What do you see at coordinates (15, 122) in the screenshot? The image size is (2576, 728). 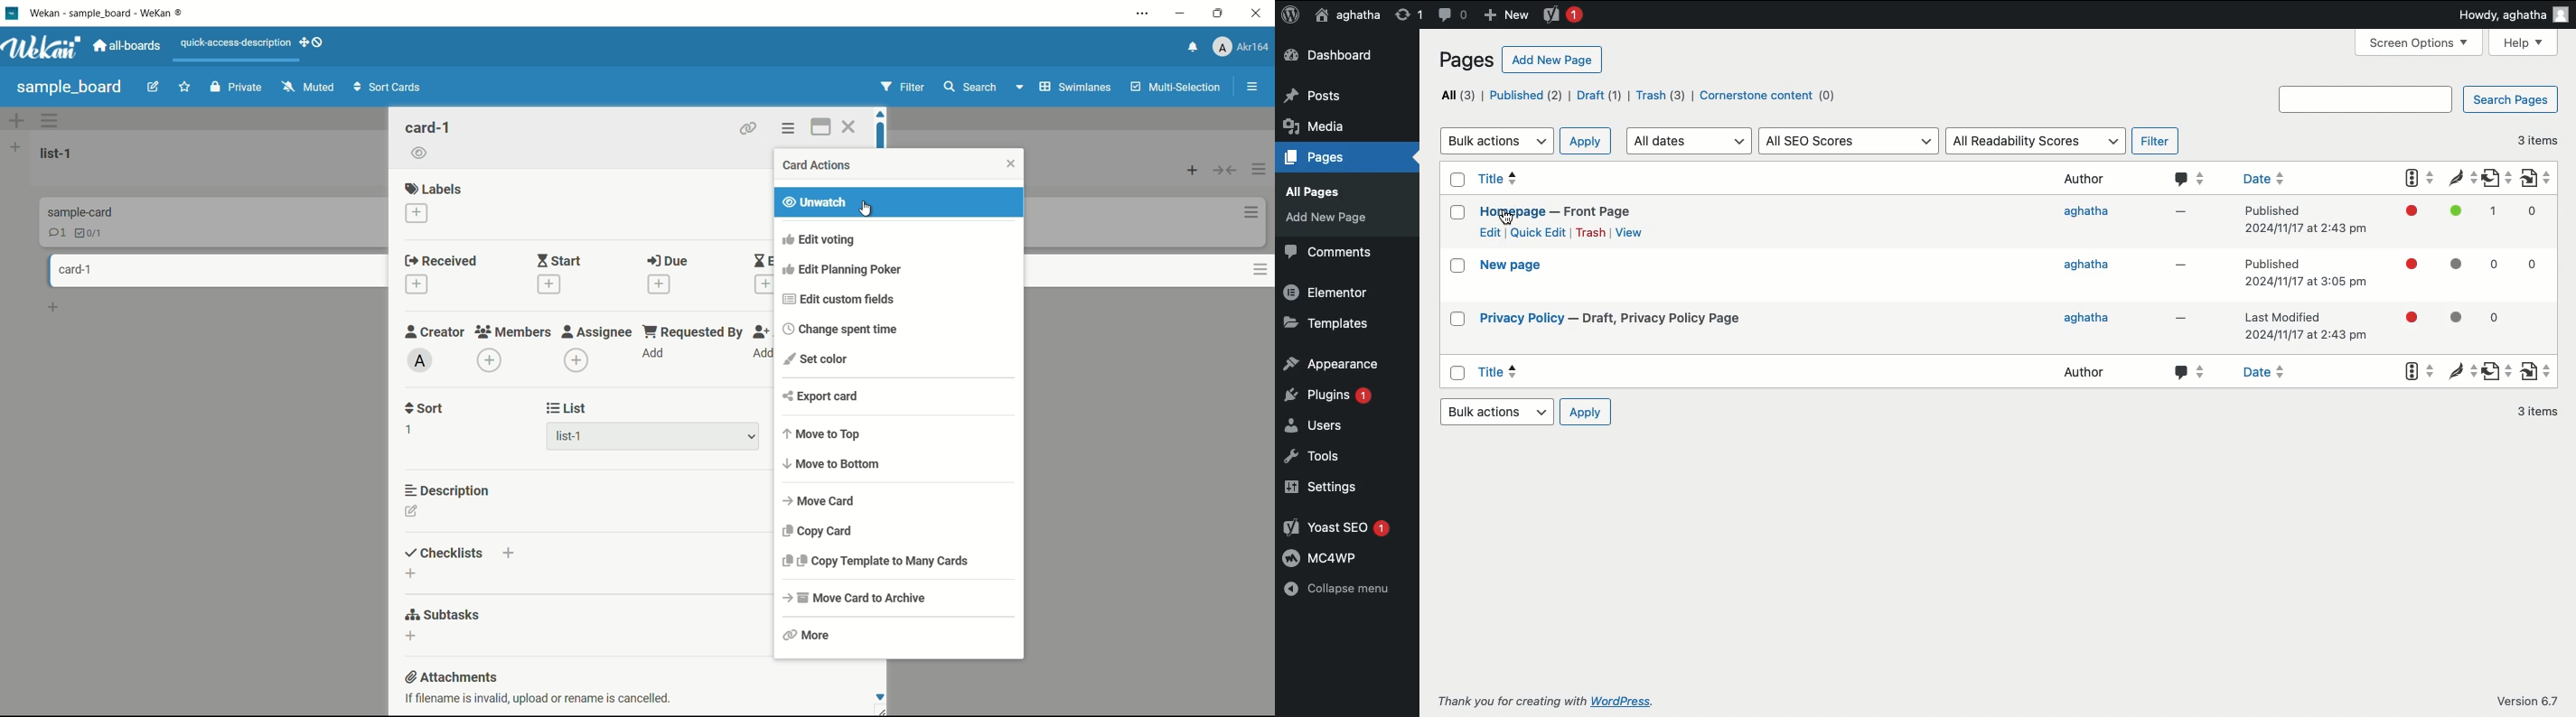 I see `add swimlane` at bounding box center [15, 122].